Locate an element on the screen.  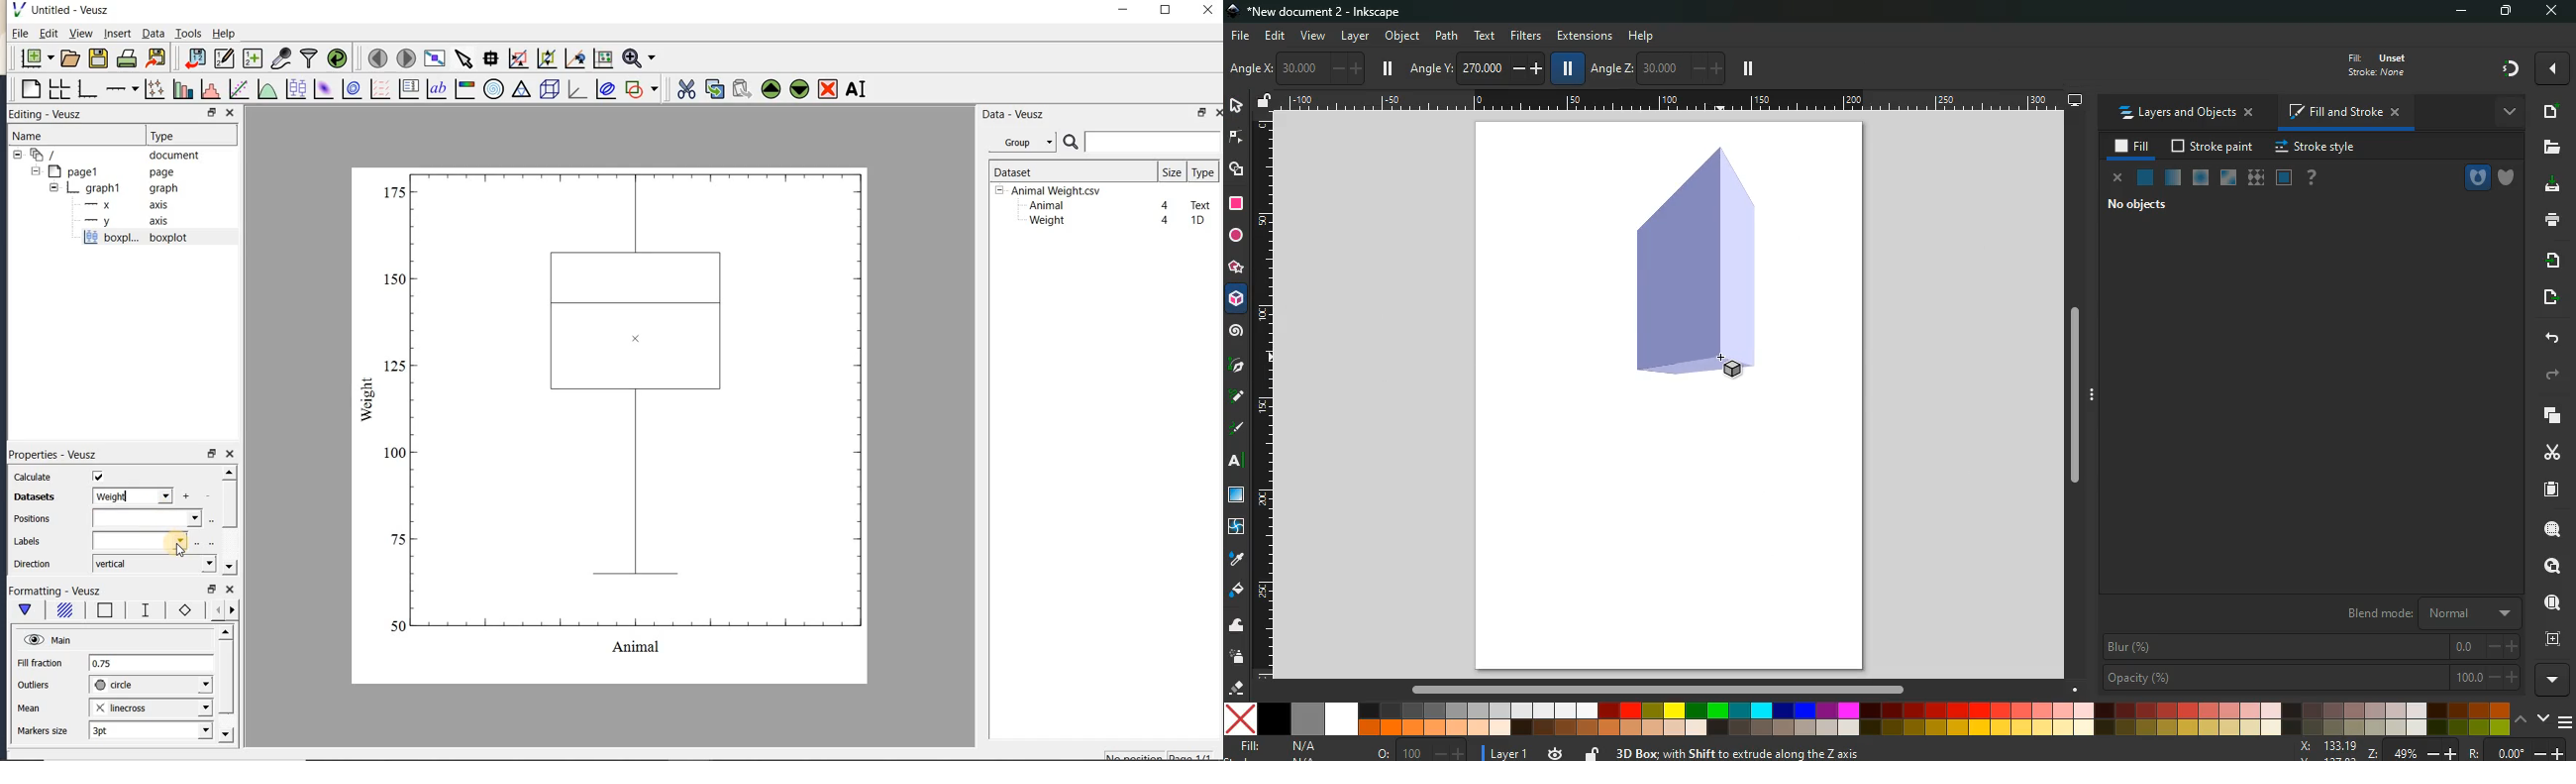
plot a 2d dataset as an image is located at coordinates (323, 89).